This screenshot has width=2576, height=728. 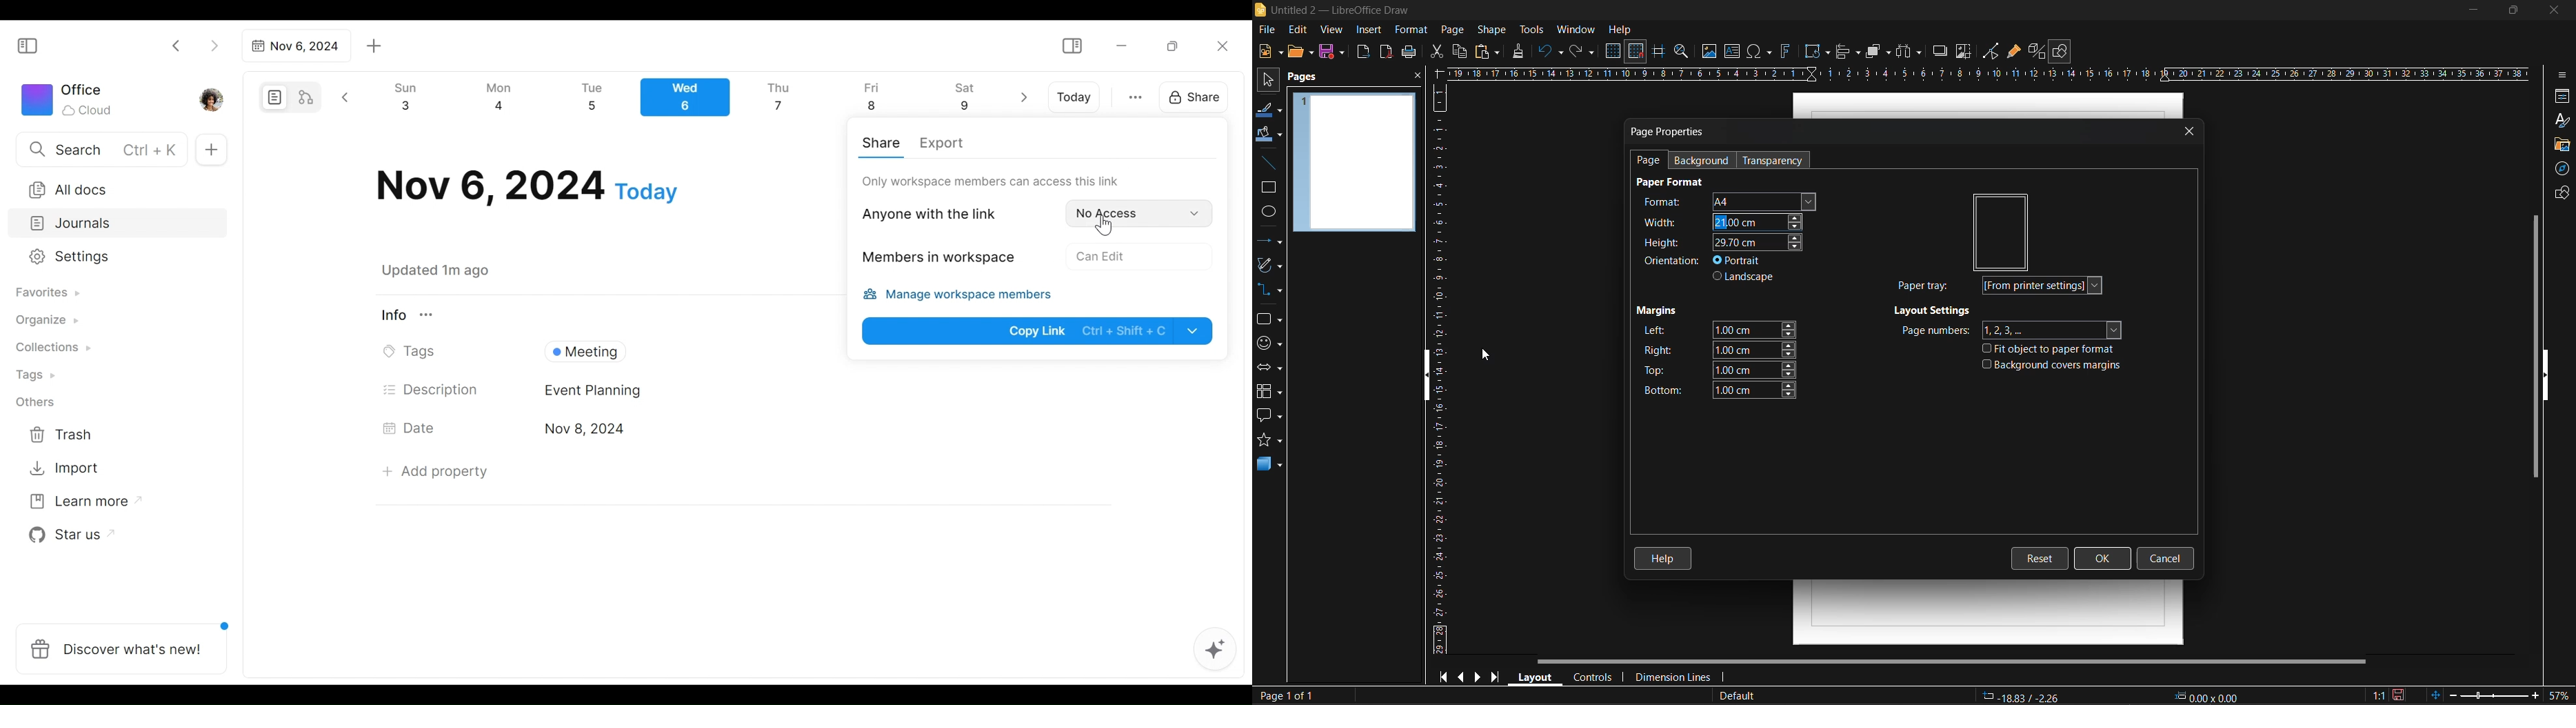 What do you see at coordinates (1269, 242) in the screenshot?
I see `lines and arrows` at bounding box center [1269, 242].